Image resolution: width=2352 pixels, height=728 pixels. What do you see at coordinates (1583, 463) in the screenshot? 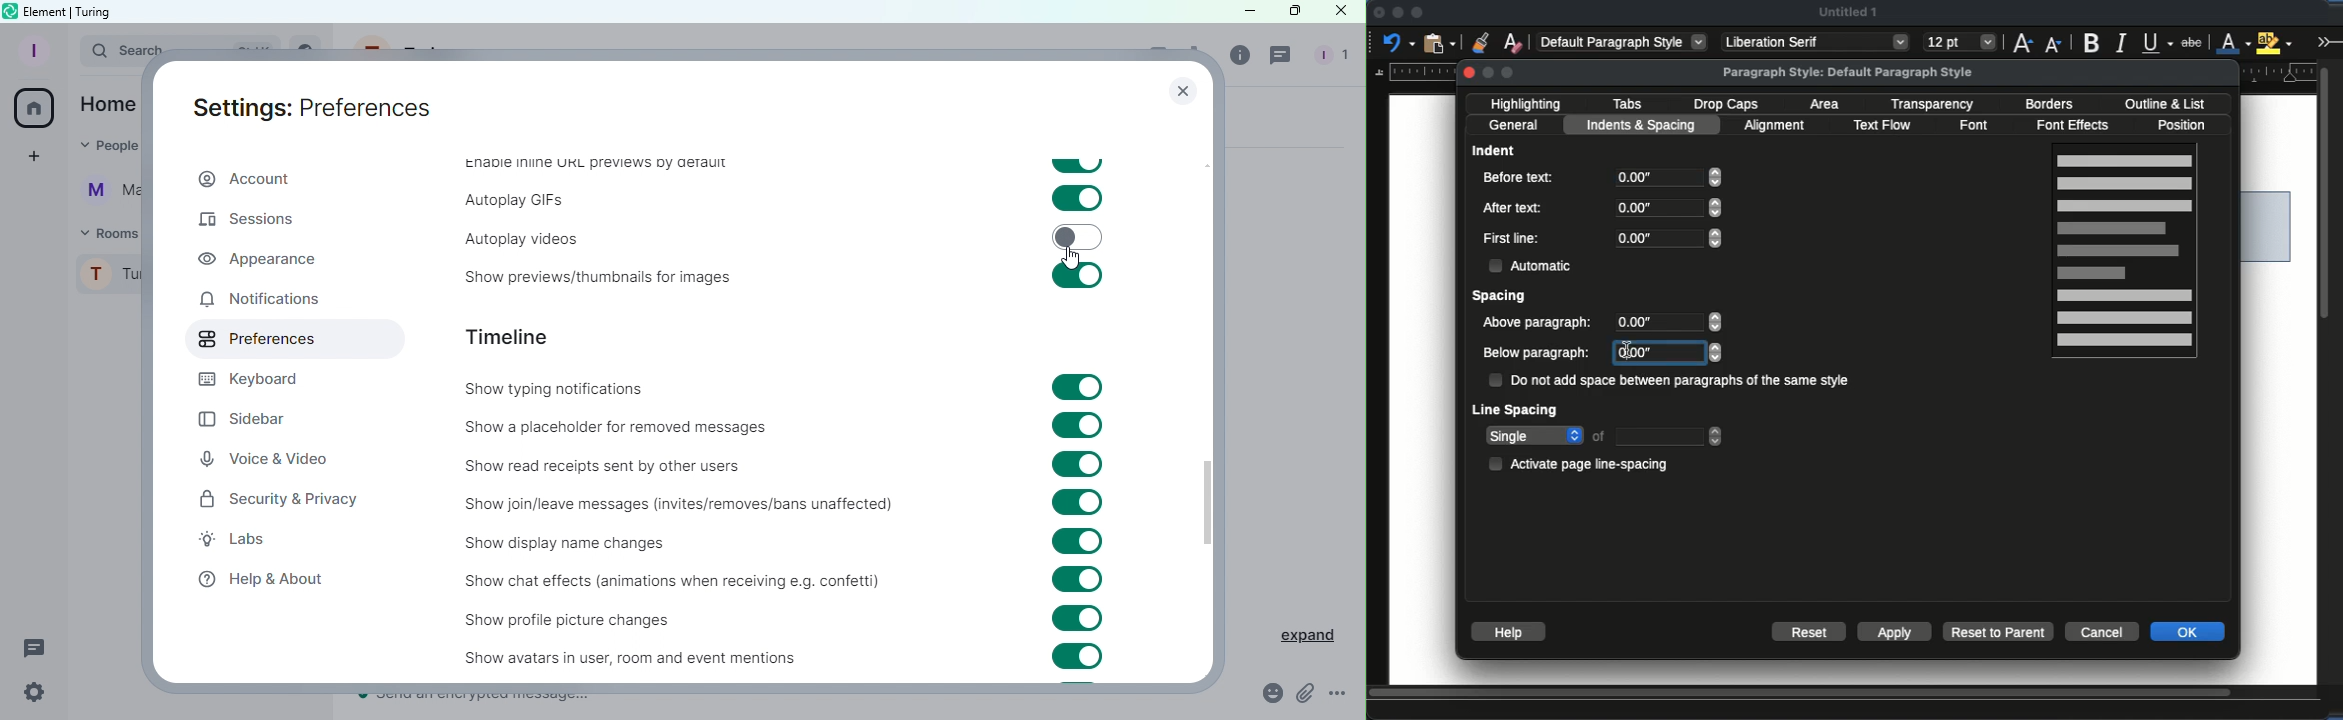
I see `activate page line-spacing ` at bounding box center [1583, 463].